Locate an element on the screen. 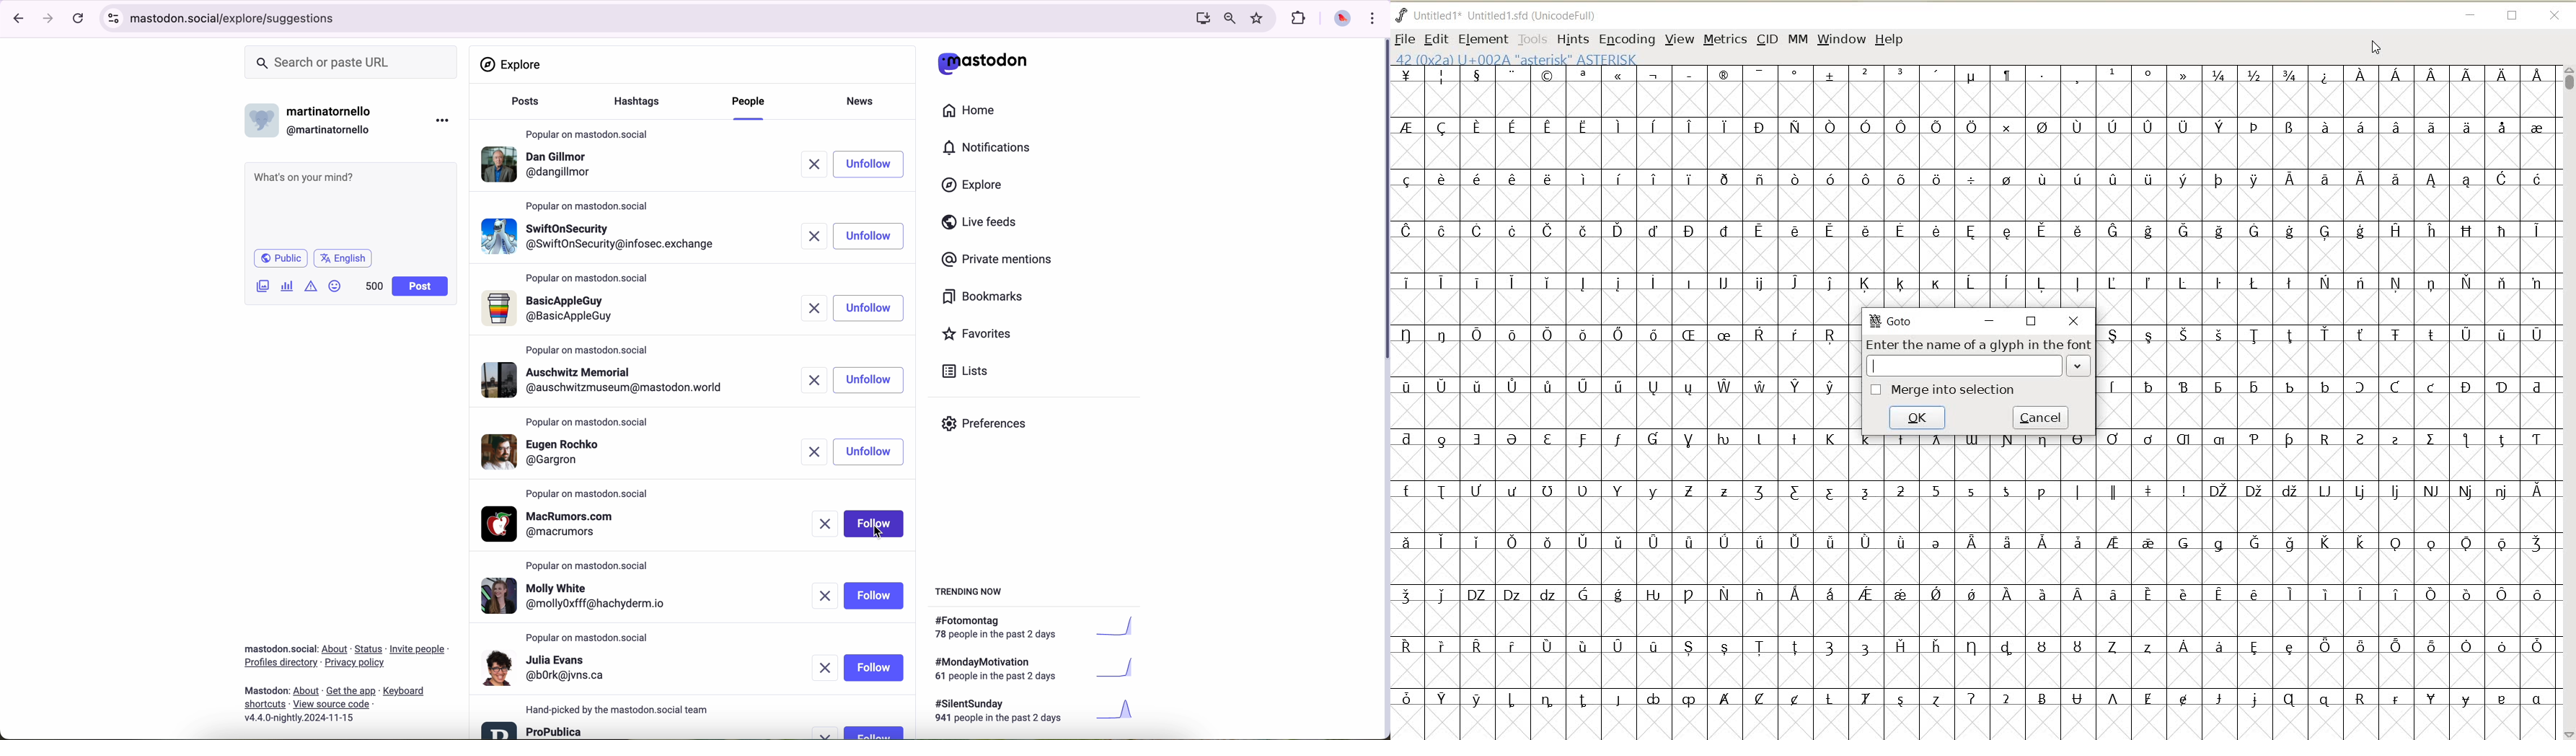 This screenshot has width=2576, height=756. notifications is located at coordinates (992, 149).